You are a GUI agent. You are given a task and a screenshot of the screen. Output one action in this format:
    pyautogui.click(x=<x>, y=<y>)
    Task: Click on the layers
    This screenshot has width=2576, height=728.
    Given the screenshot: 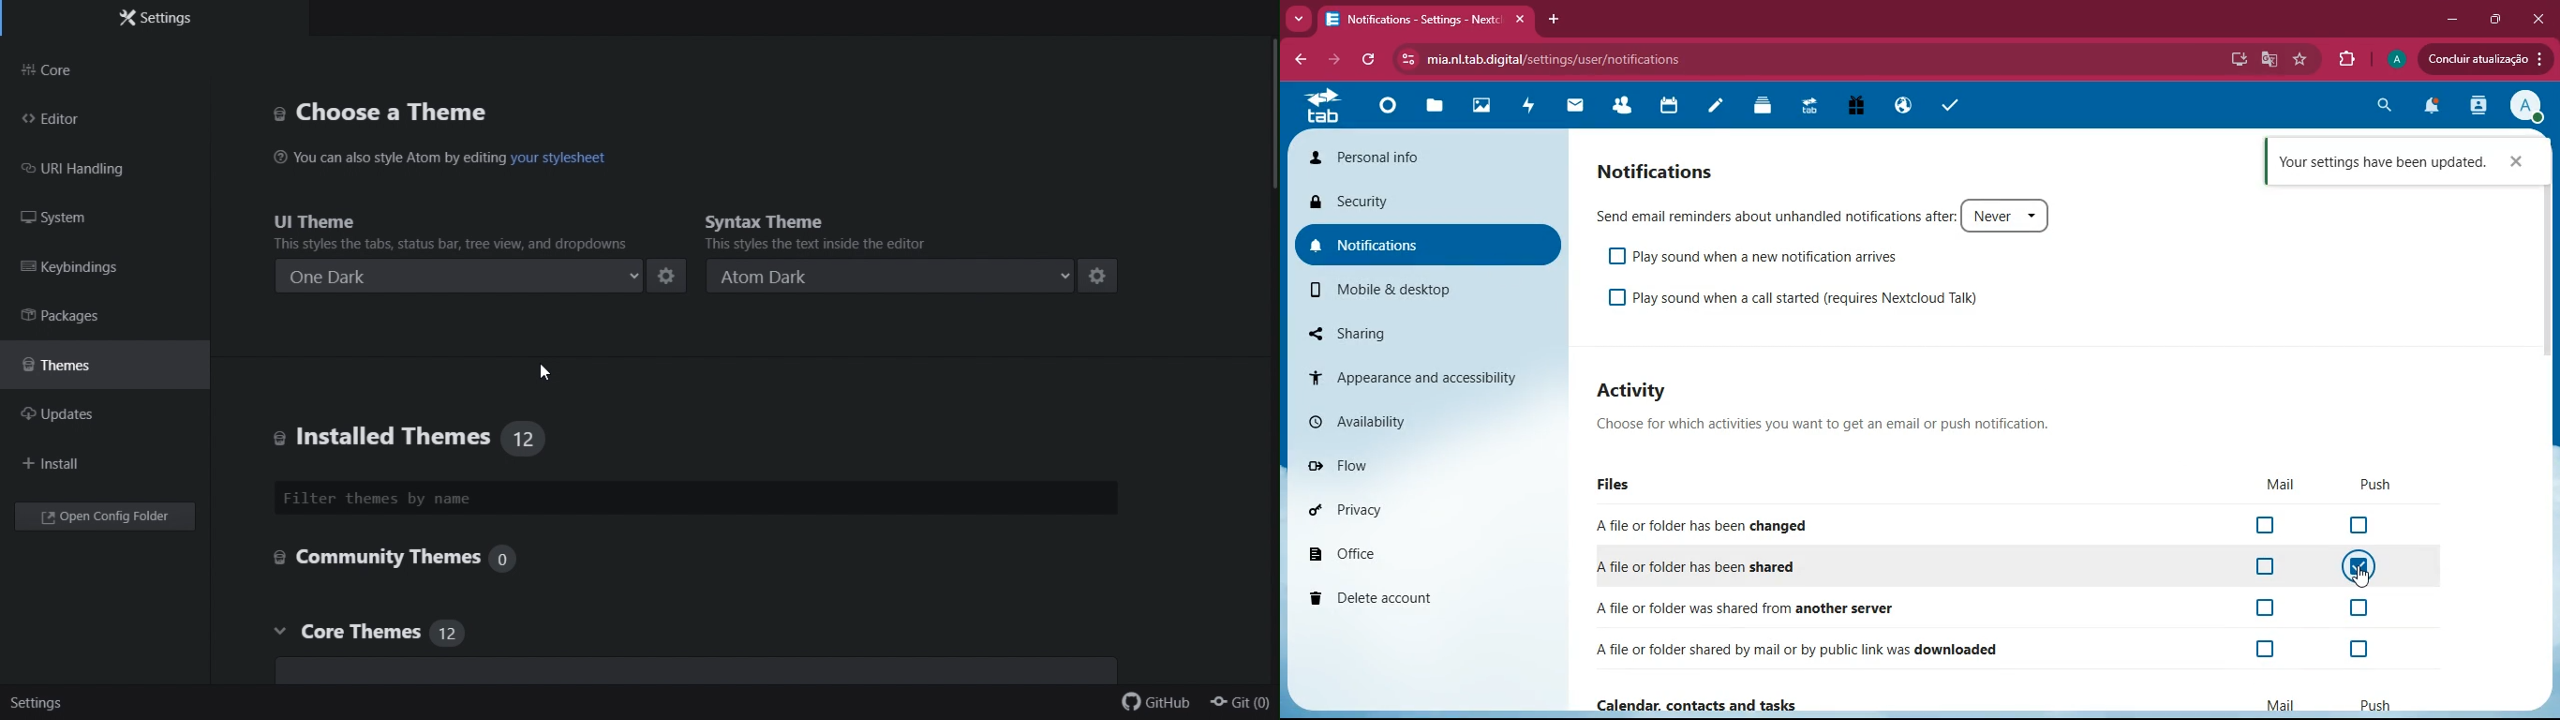 What is the action you would take?
    pyautogui.click(x=1759, y=105)
    